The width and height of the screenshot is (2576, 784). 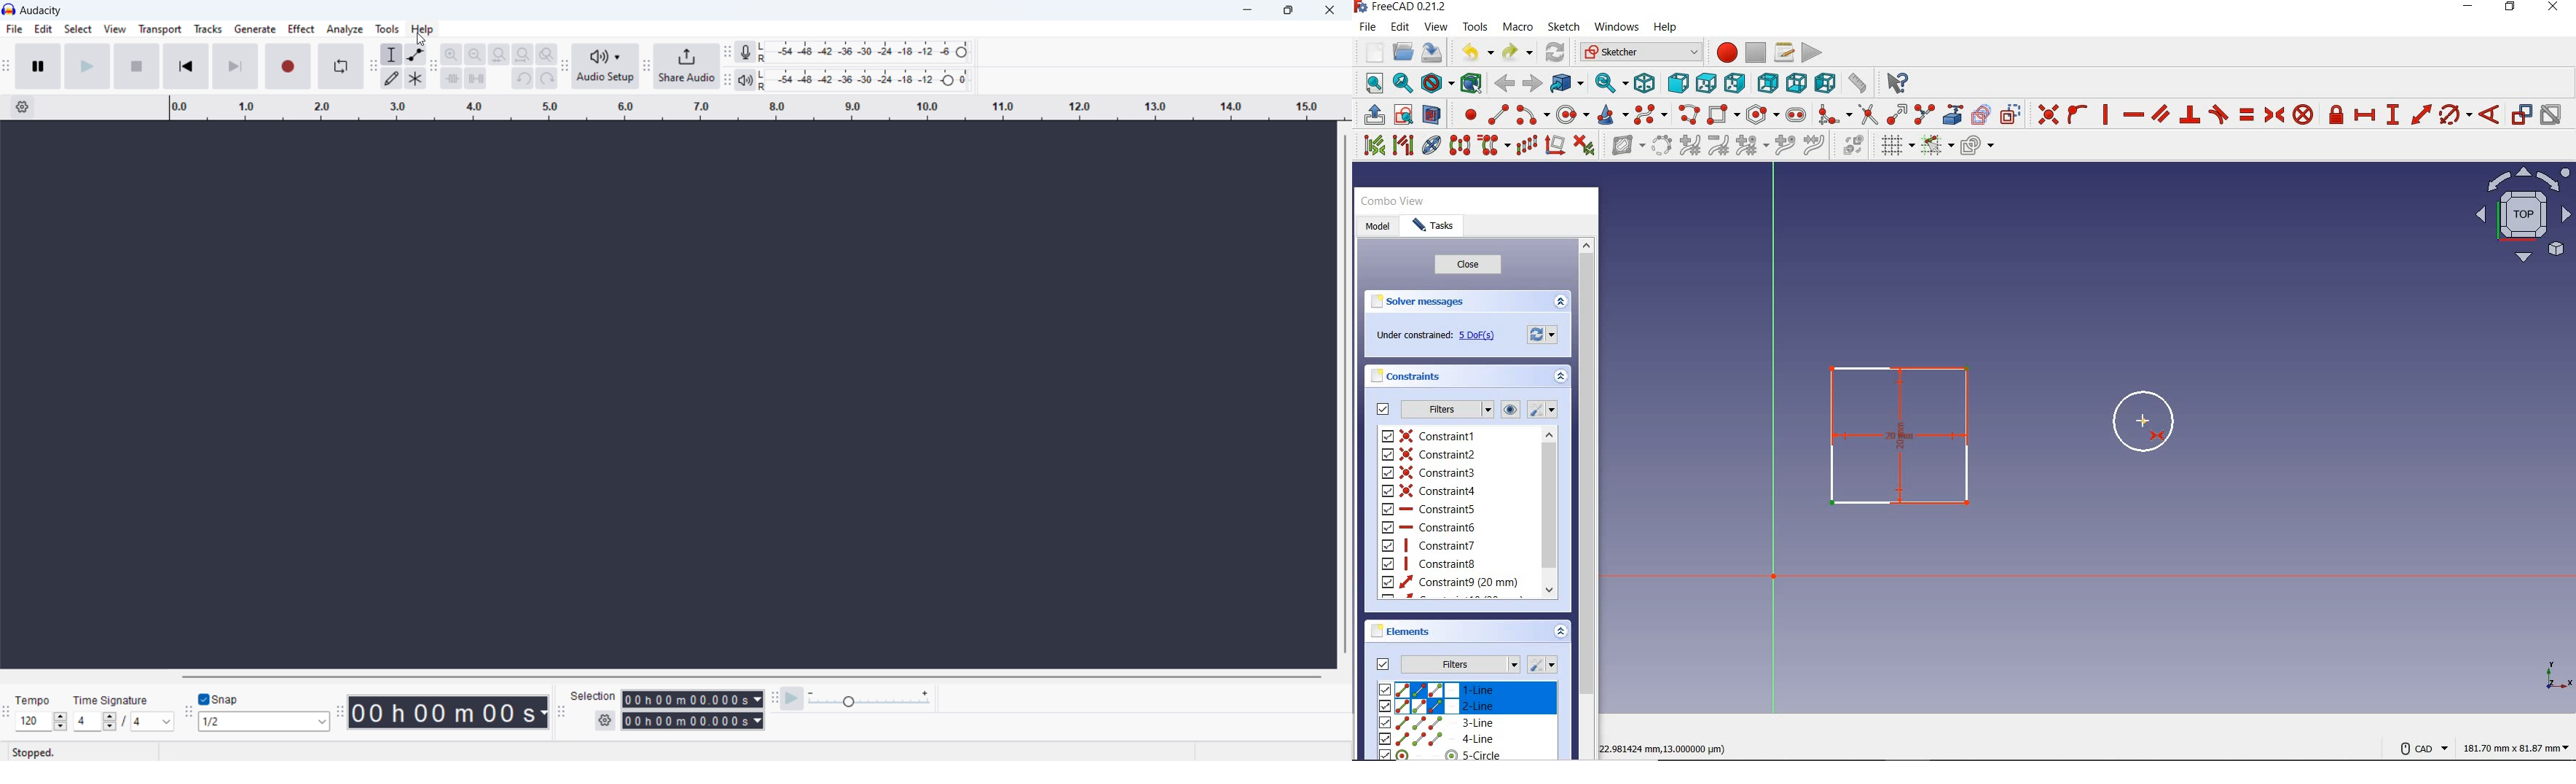 I want to click on sync view, so click(x=1611, y=82).